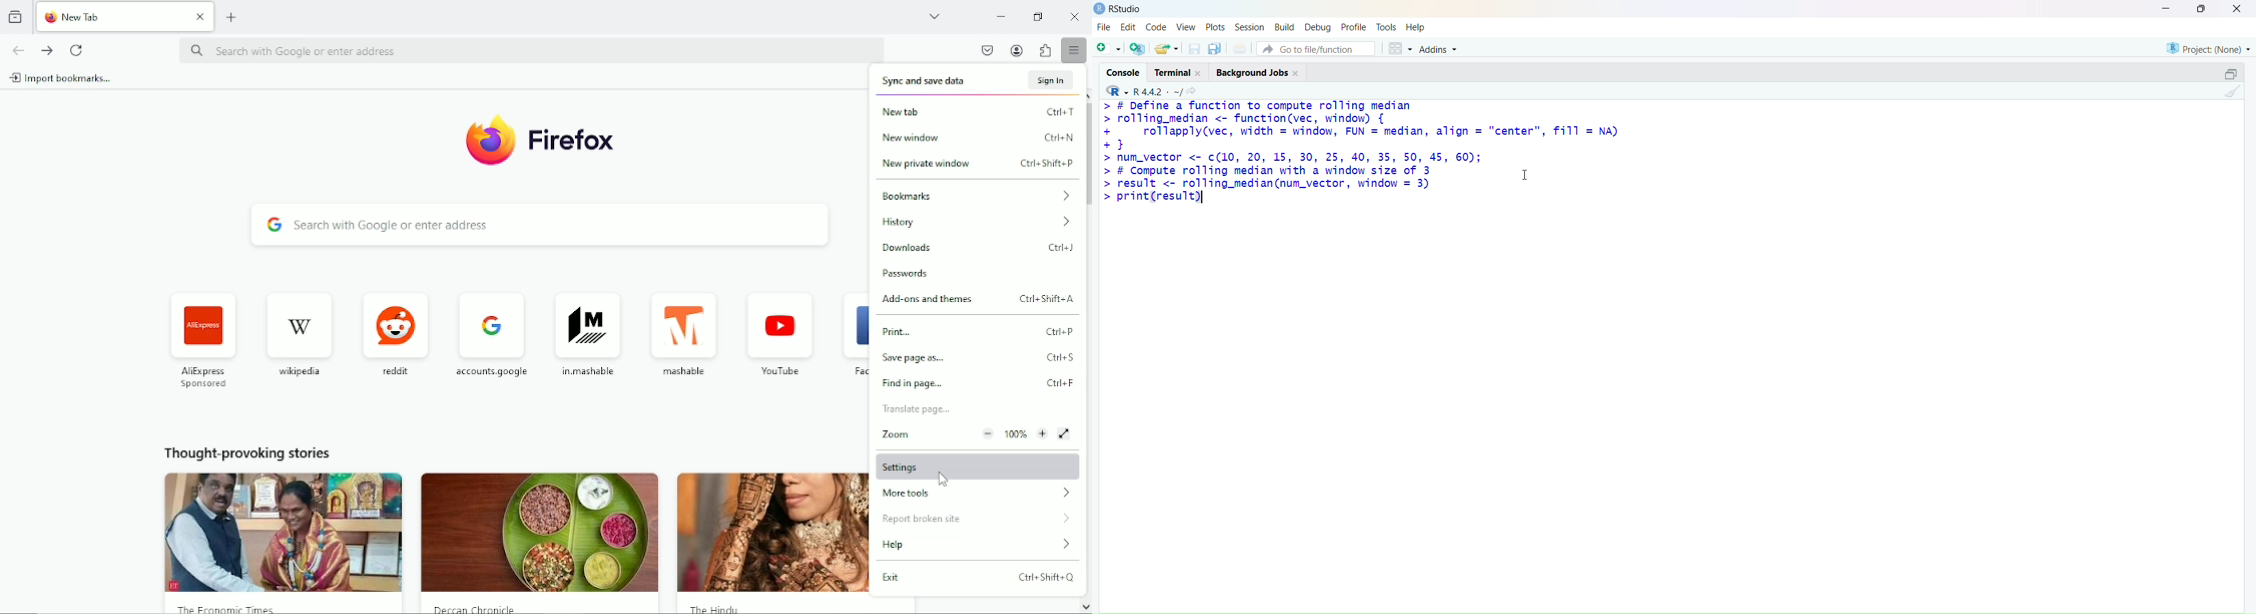 The height and width of the screenshot is (616, 2268). What do you see at coordinates (1124, 73) in the screenshot?
I see `console` at bounding box center [1124, 73].